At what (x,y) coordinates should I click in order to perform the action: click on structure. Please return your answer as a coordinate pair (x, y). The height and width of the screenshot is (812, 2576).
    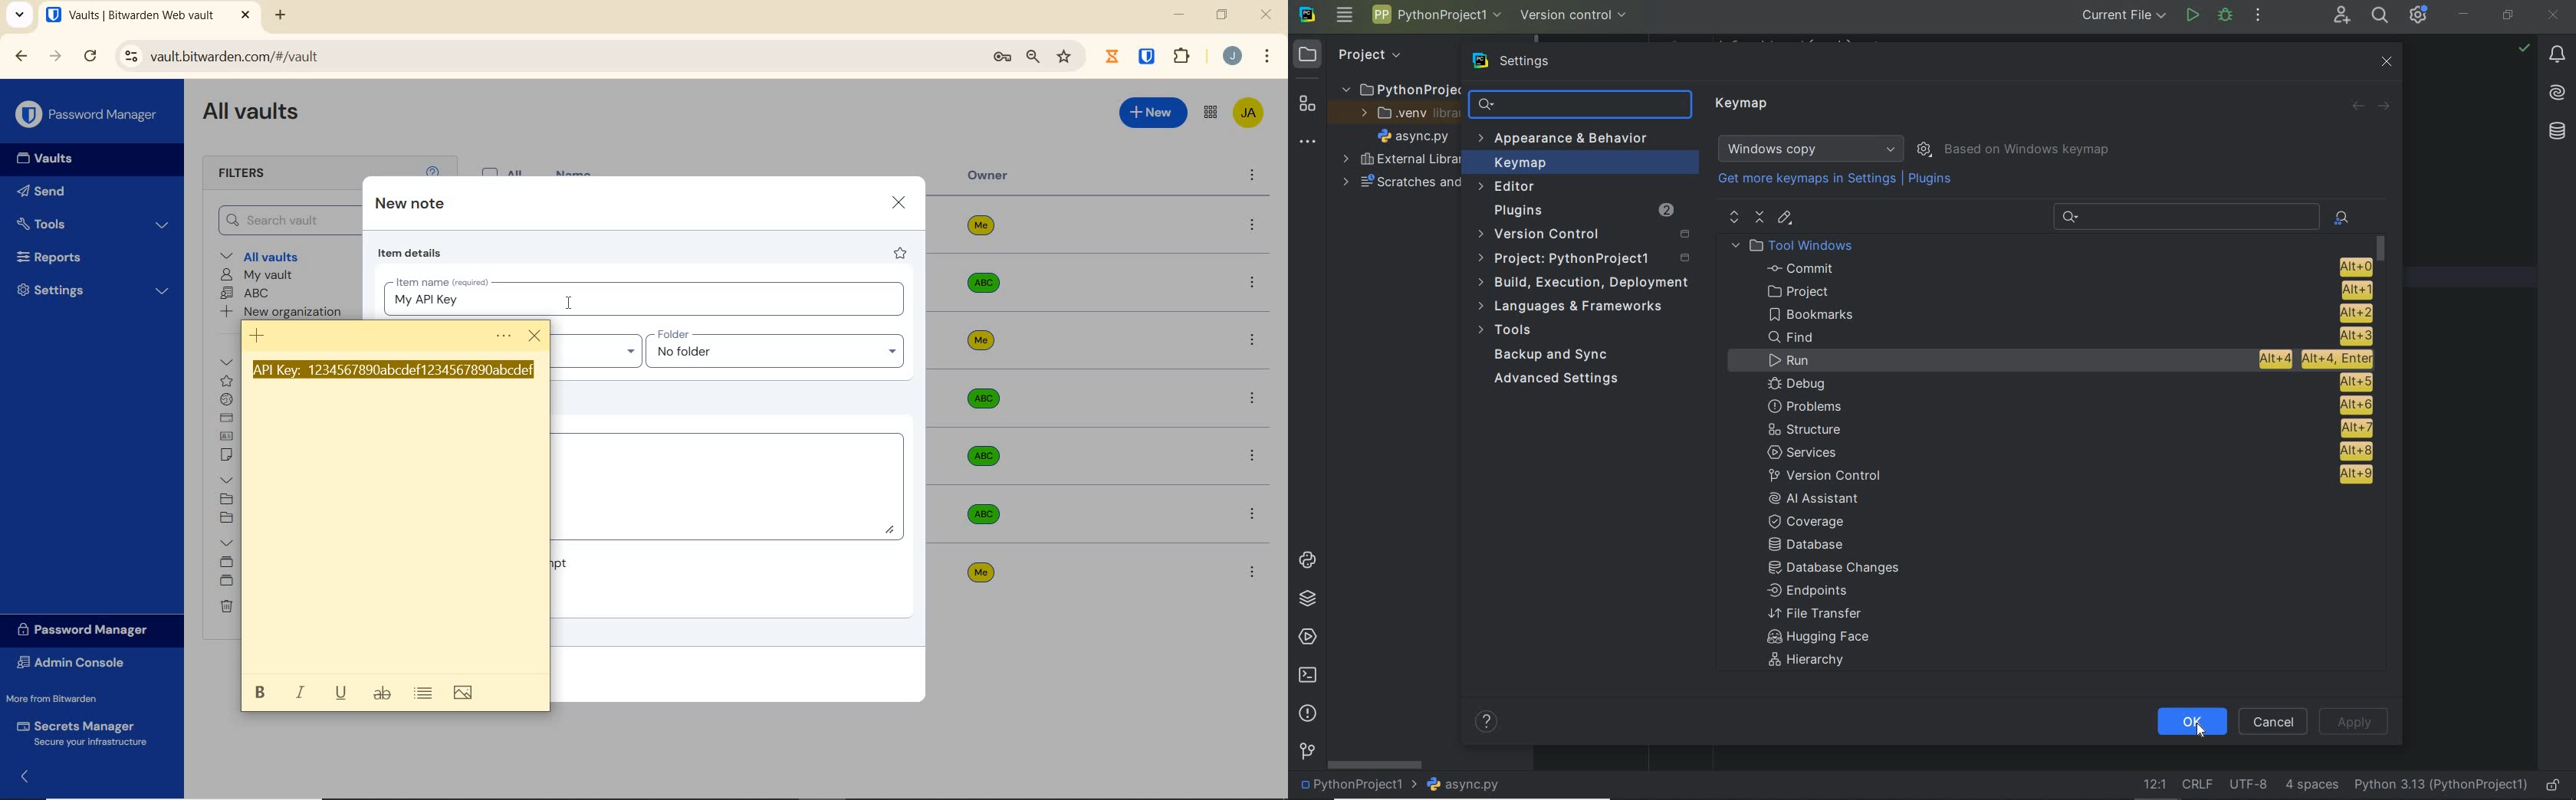
    Looking at the image, I should click on (1305, 102).